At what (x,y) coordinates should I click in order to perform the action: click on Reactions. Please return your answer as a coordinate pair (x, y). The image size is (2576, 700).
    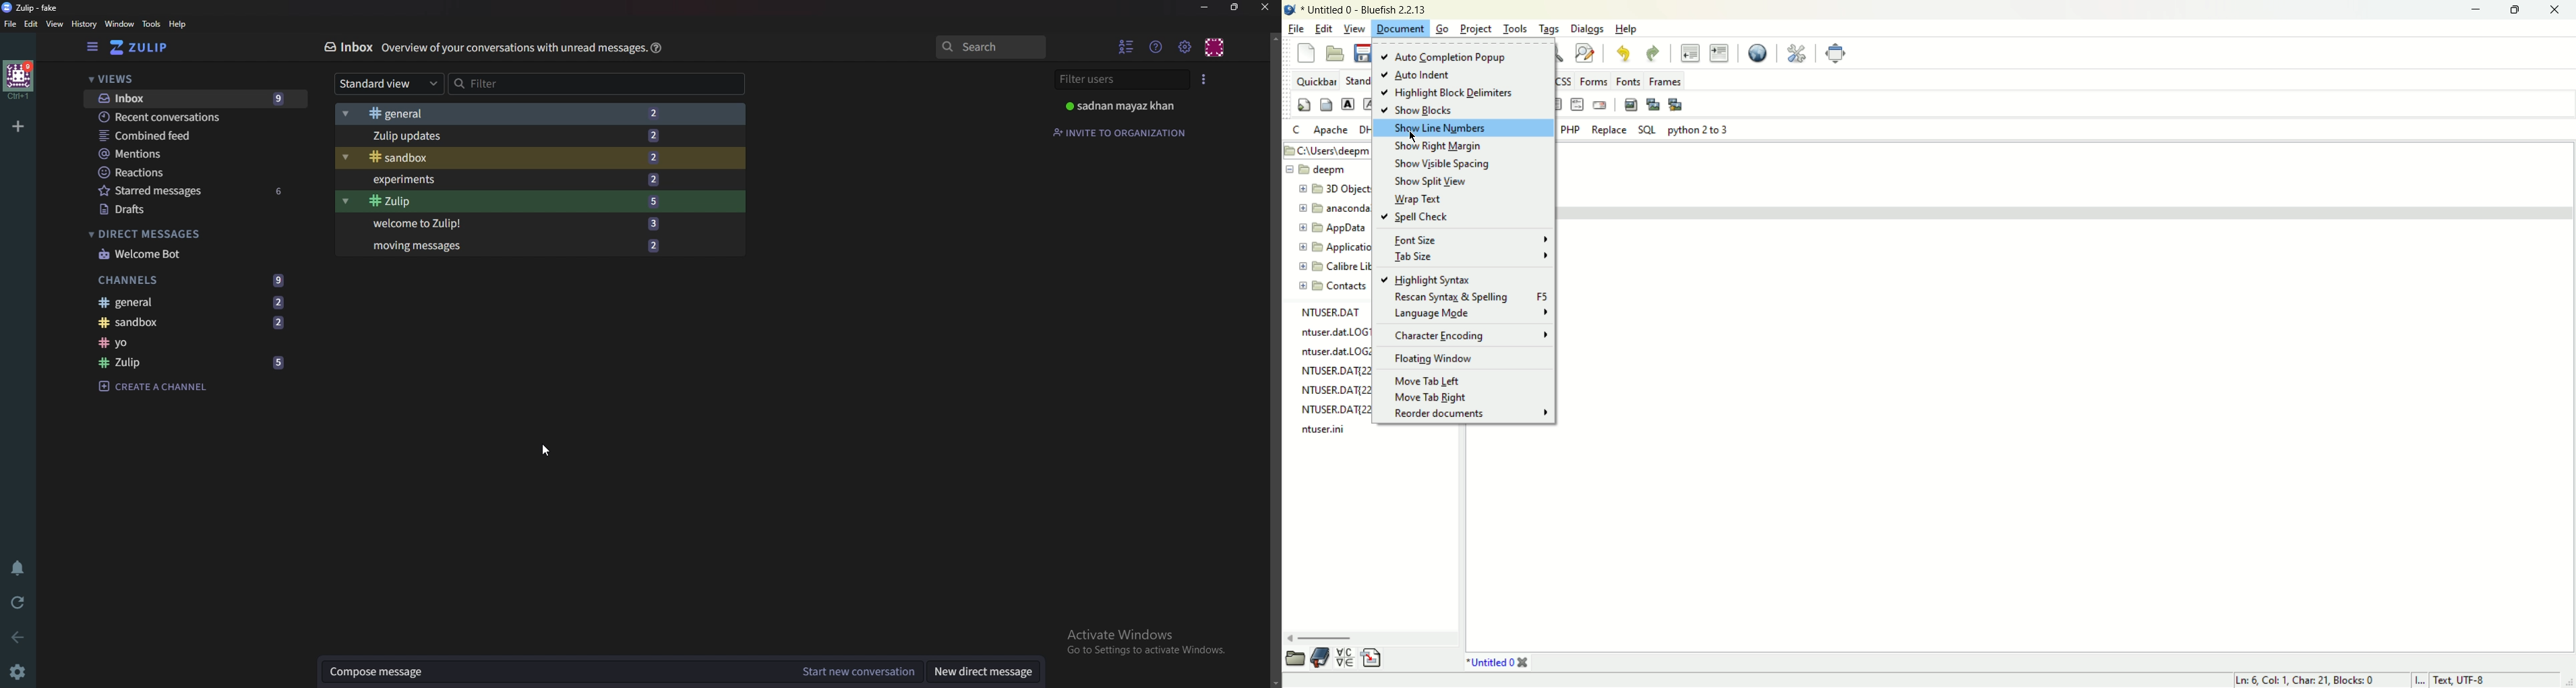
    Looking at the image, I should click on (180, 174).